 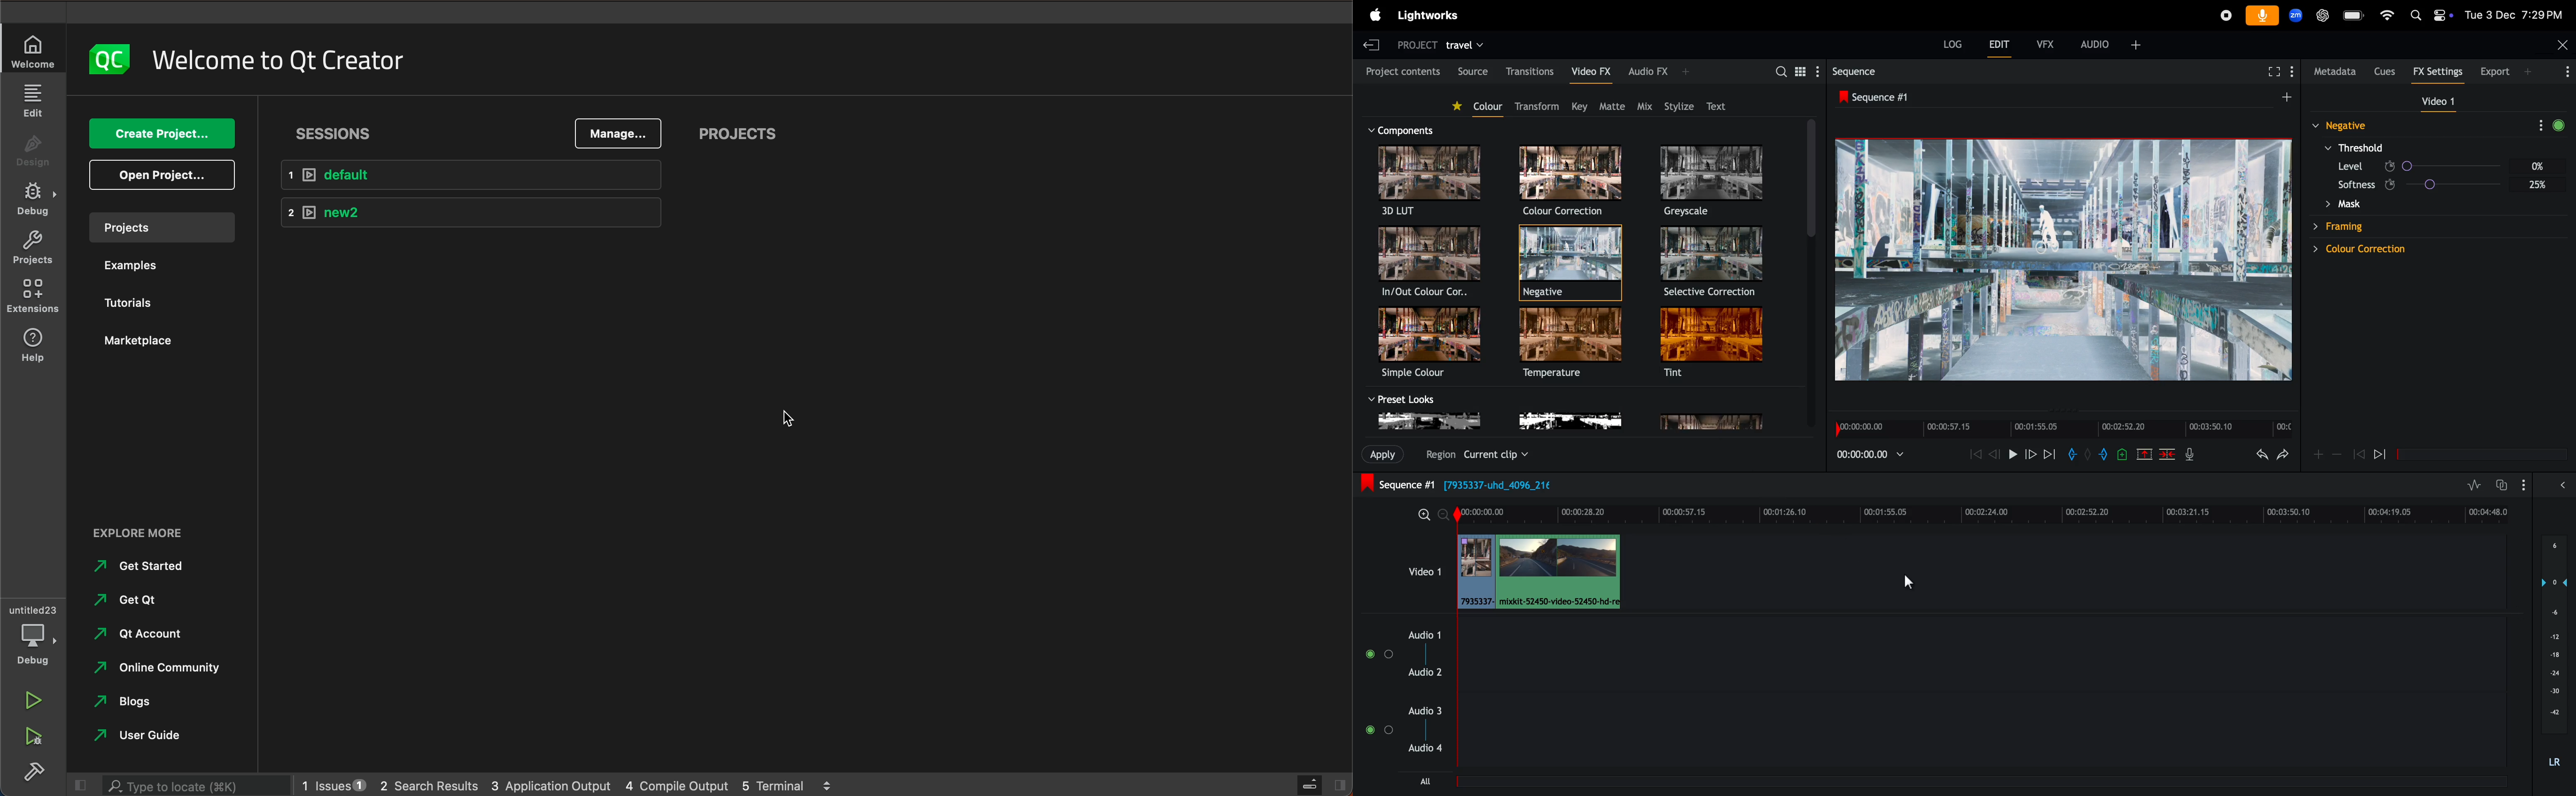 I want to click on pause, so click(x=2012, y=454).